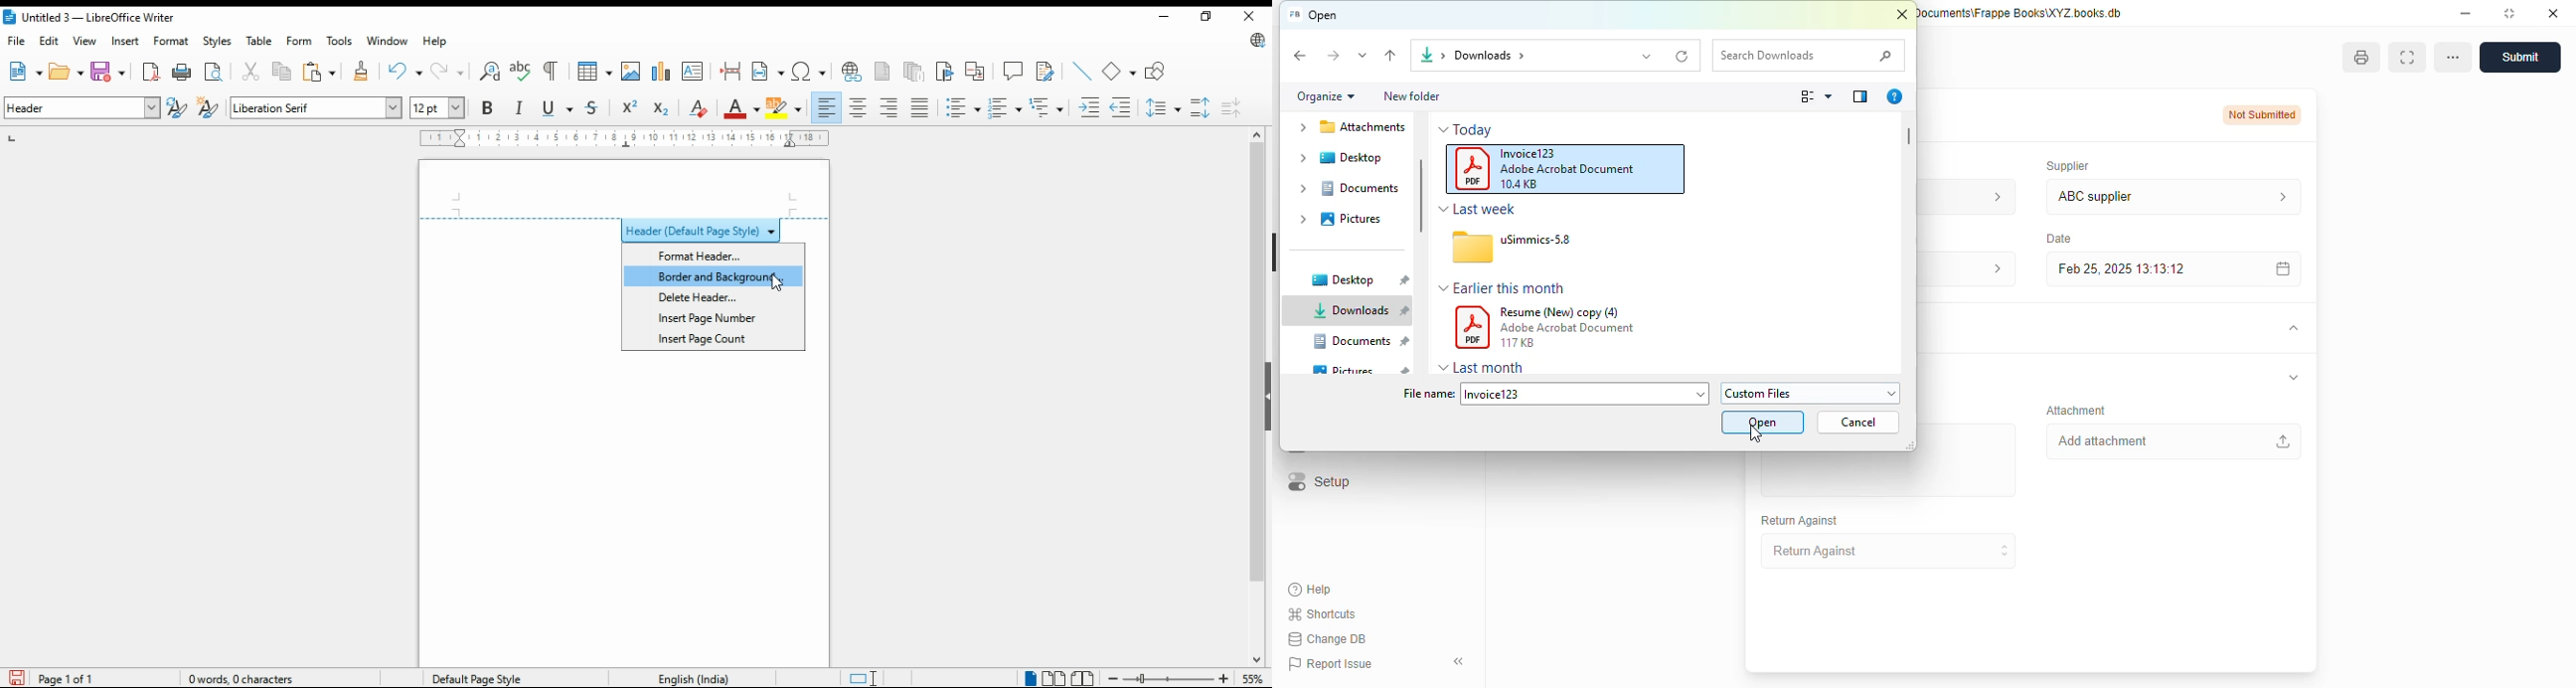 The width and height of the screenshot is (2576, 700). Describe the element at coordinates (866, 678) in the screenshot. I see `toggle cursor` at that location.